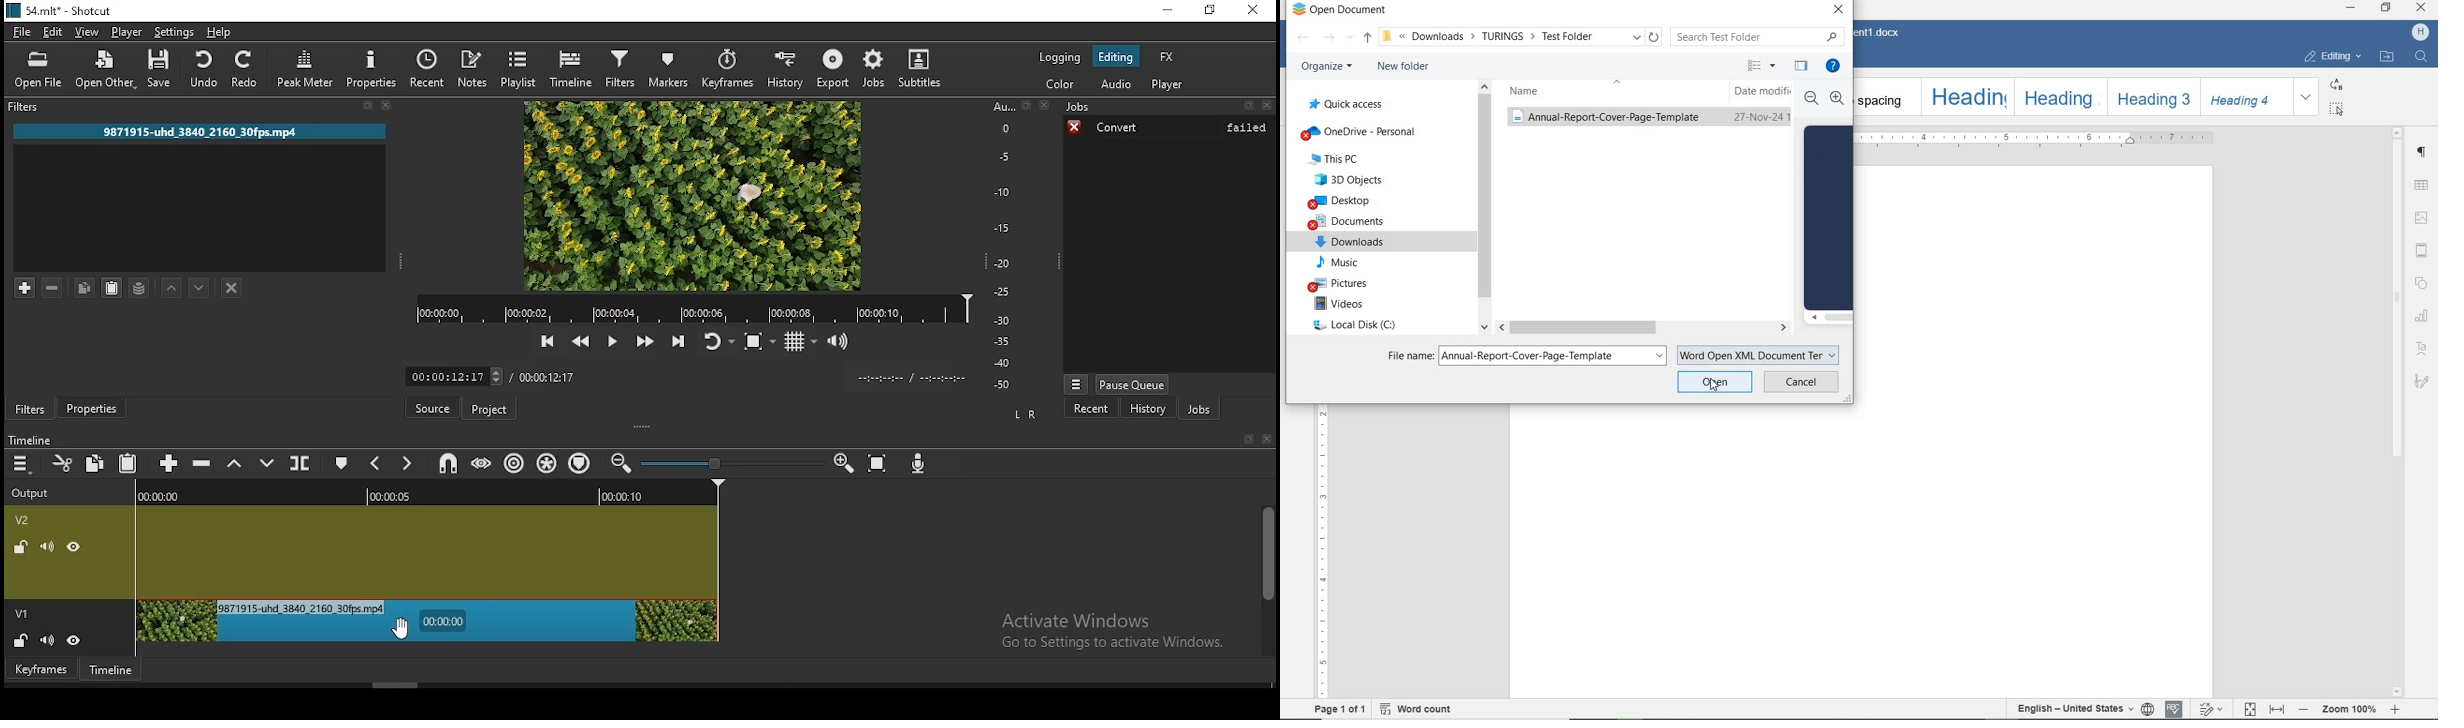 This screenshot has width=2464, height=728. Describe the element at coordinates (1800, 66) in the screenshot. I see `HIDE THE PREVIEW PANE` at that location.